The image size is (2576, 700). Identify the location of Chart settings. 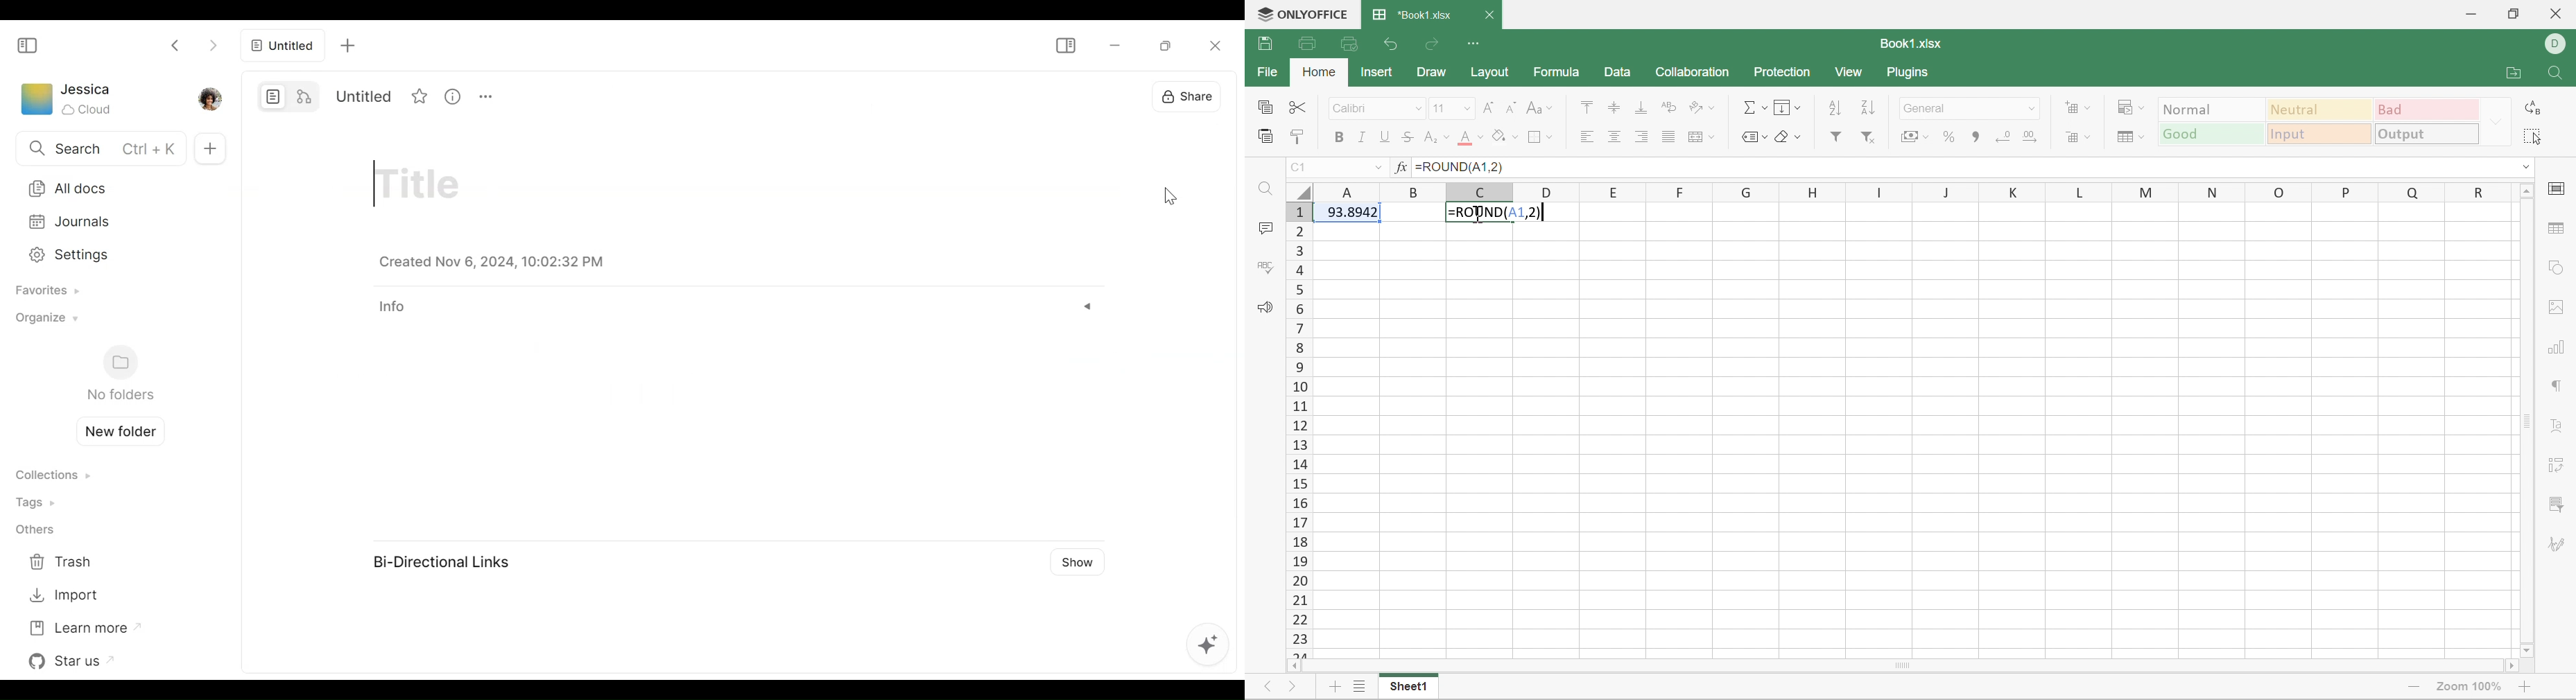
(2558, 349).